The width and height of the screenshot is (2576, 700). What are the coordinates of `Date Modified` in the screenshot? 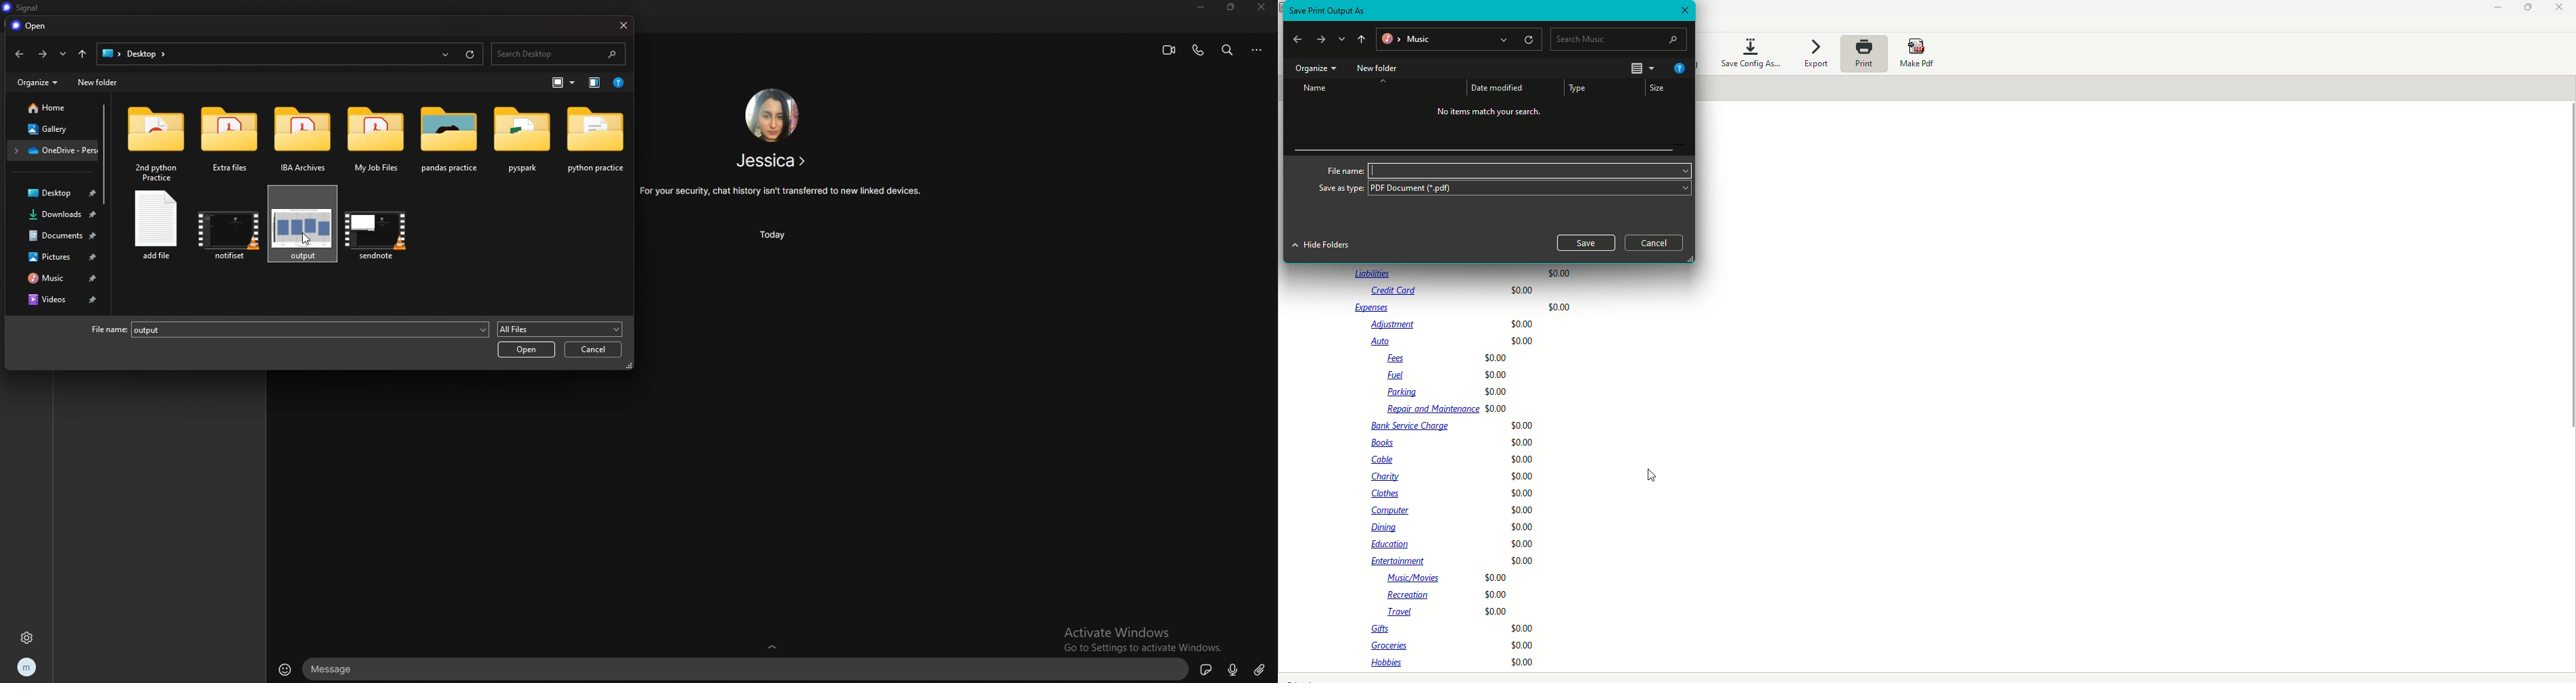 It's located at (1496, 87).